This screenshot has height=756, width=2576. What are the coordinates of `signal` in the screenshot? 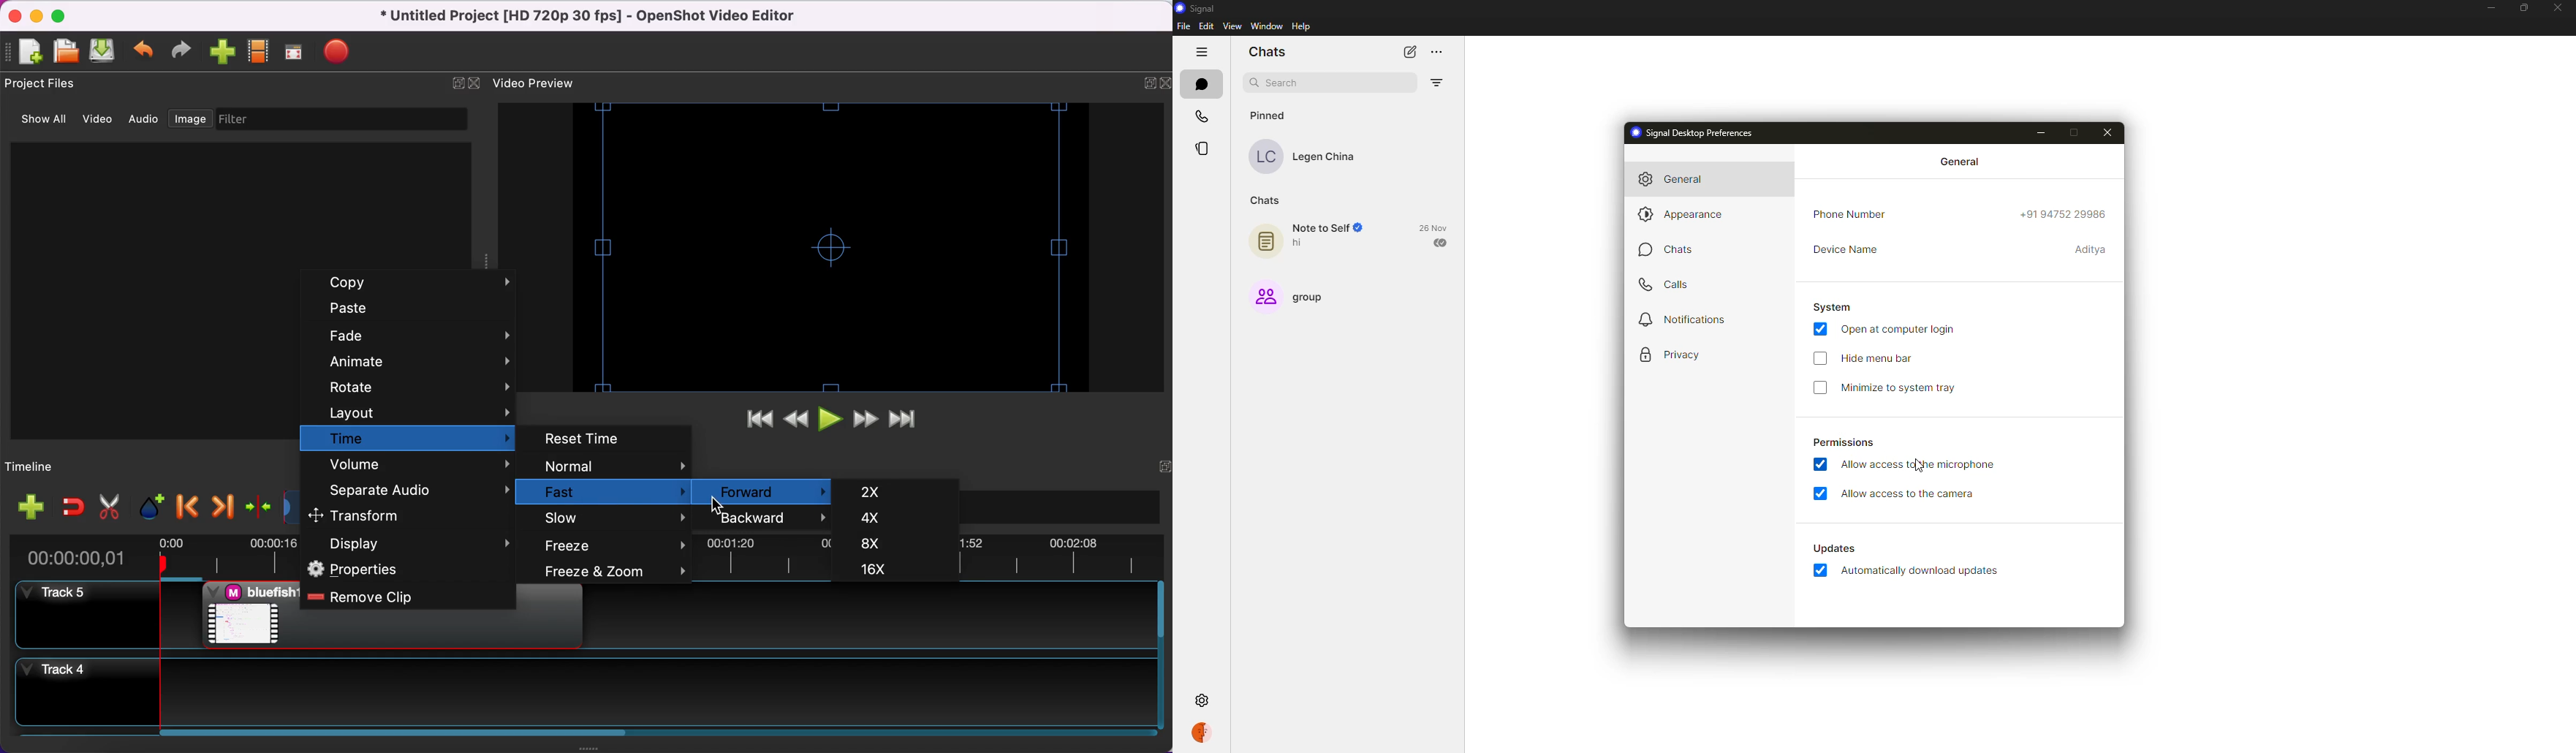 It's located at (1197, 9).